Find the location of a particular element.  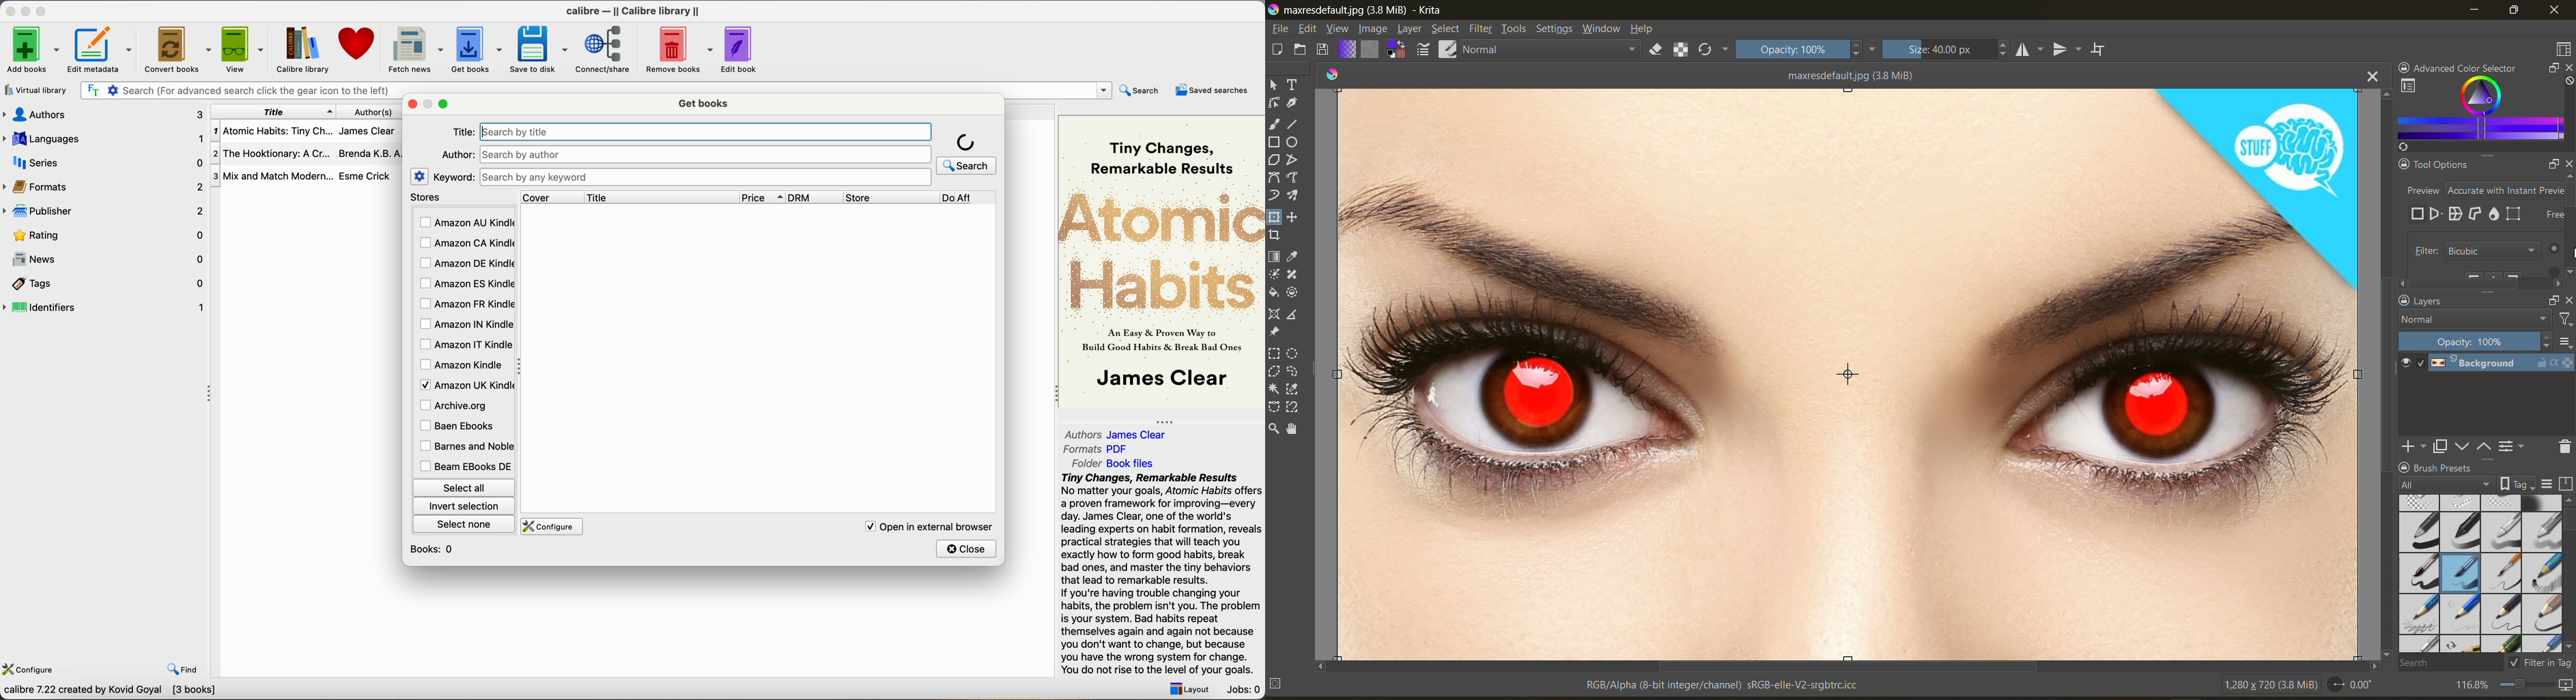

author is located at coordinates (456, 154).